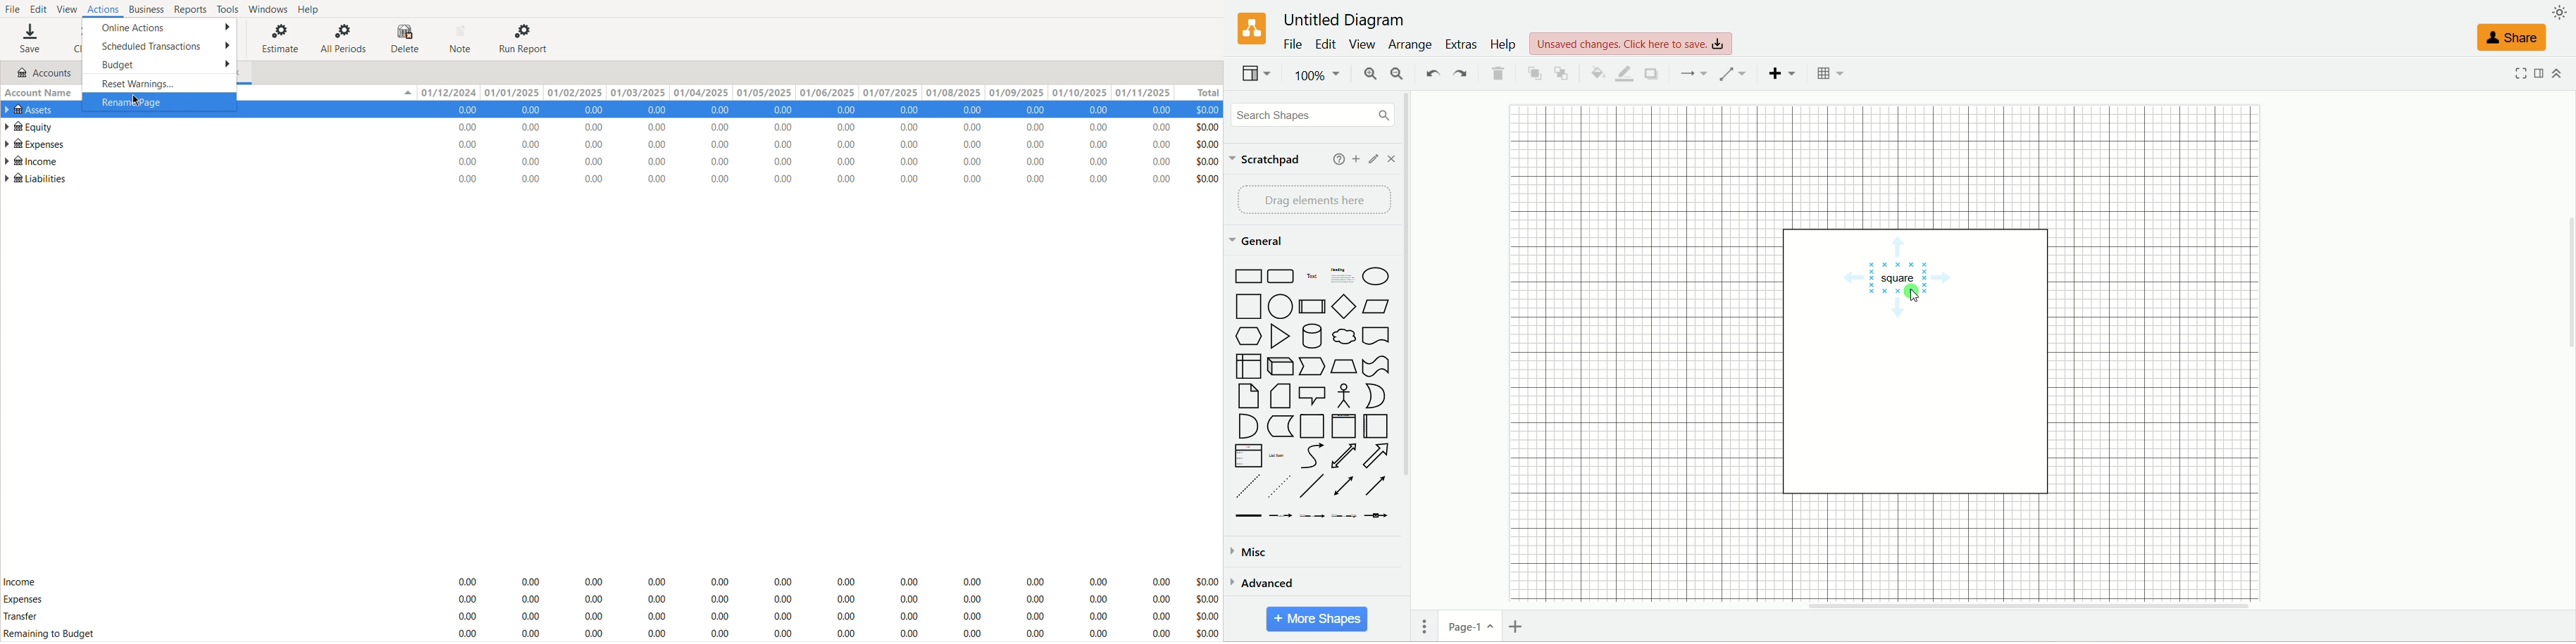  I want to click on Help, so click(312, 9).